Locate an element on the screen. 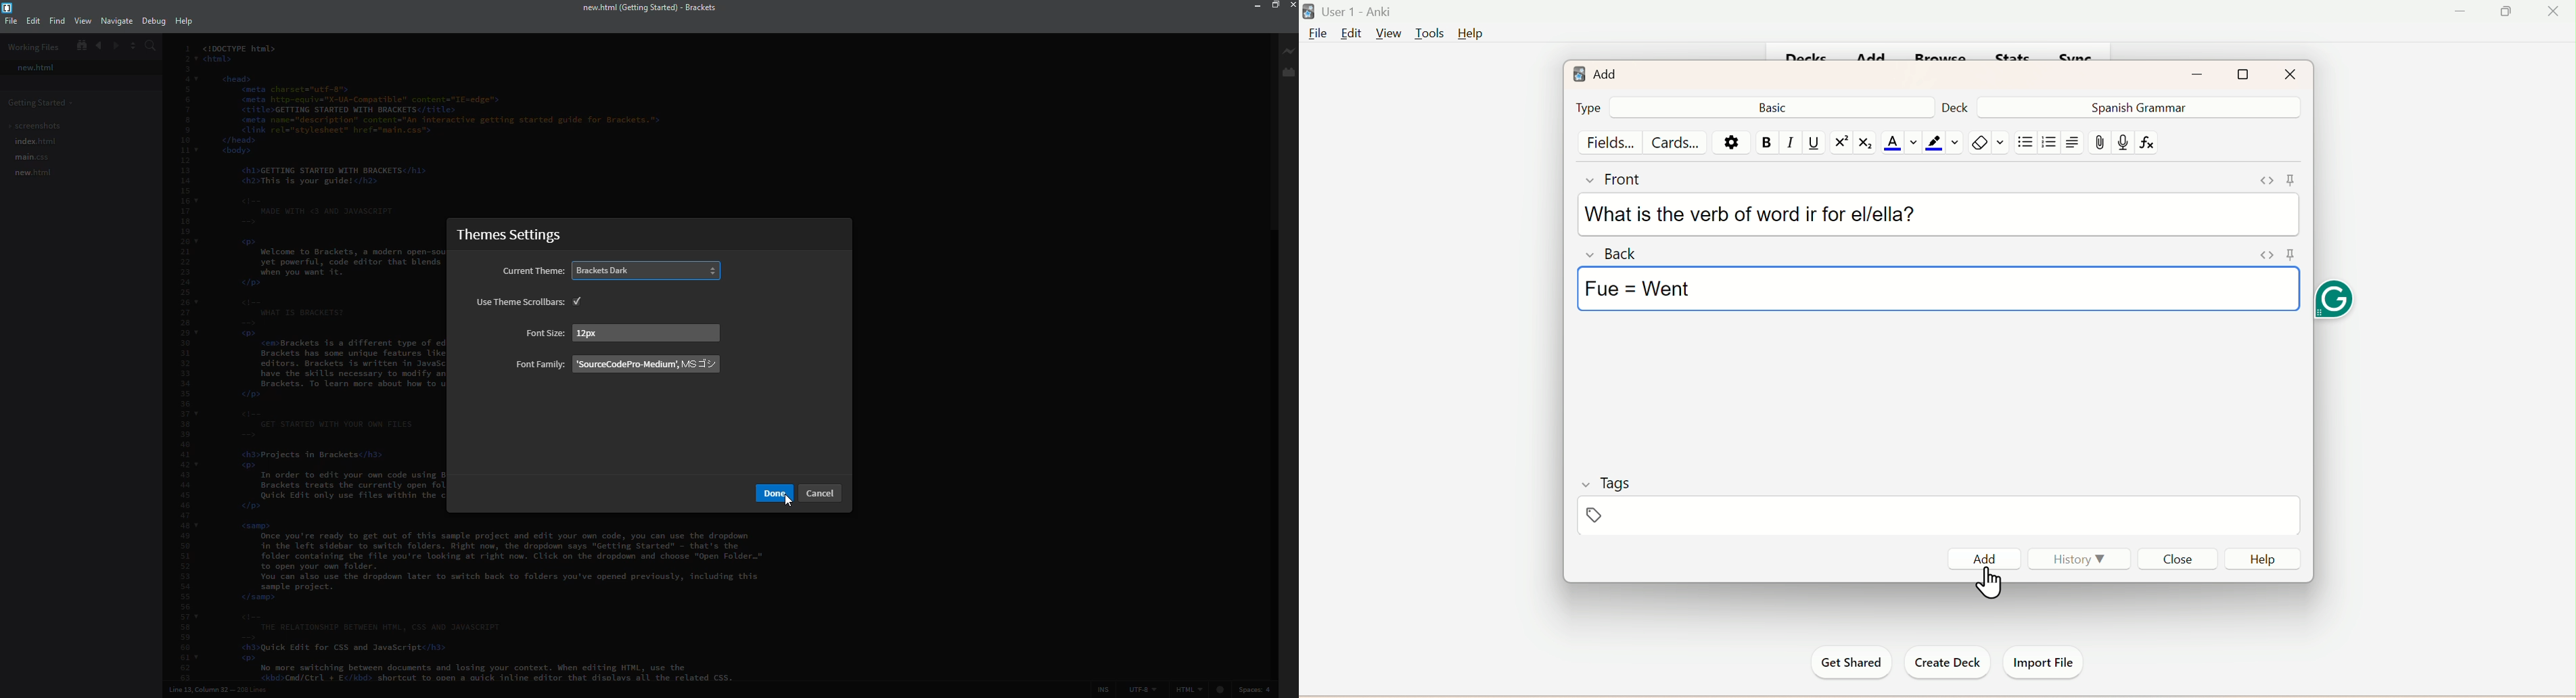 The height and width of the screenshot is (700, 2576). Cards... is located at coordinates (1678, 142).